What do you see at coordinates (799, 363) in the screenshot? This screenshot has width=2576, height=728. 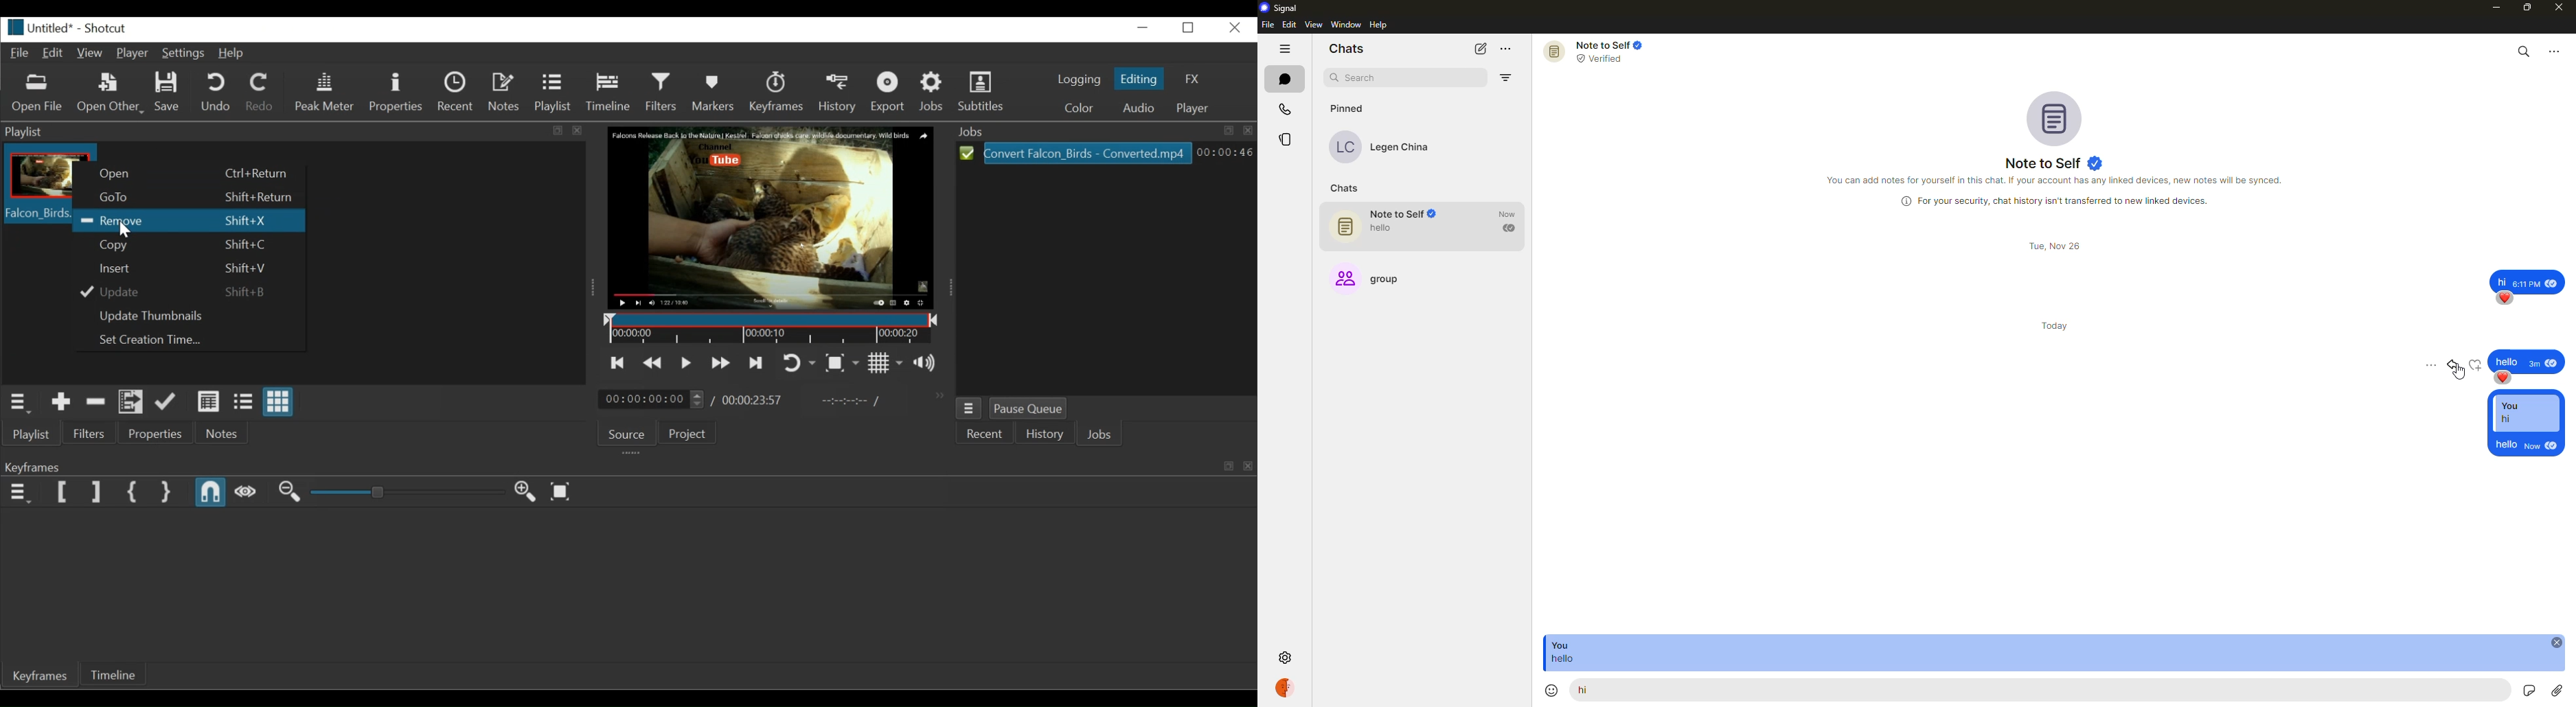 I see `Toggle player looping` at bounding box center [799, 363].